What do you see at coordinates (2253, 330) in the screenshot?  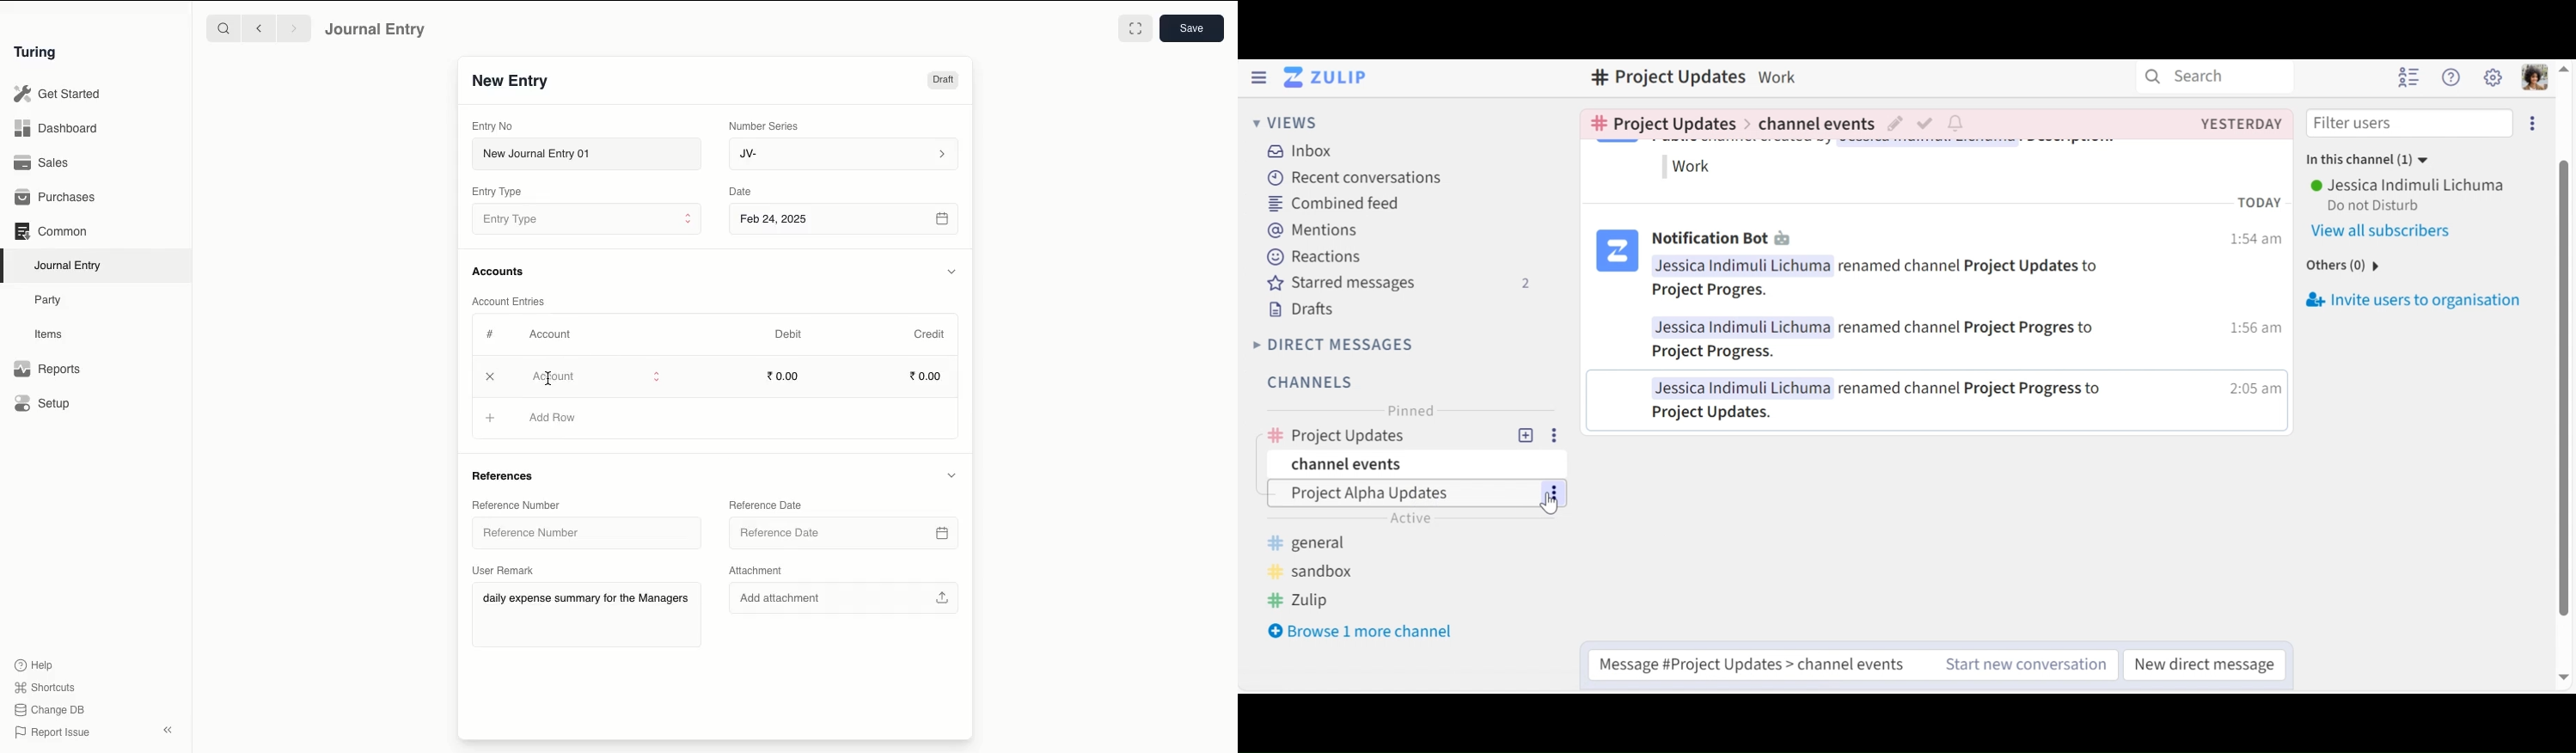 I see `1:56 am` at bounding box center [2253, 330].